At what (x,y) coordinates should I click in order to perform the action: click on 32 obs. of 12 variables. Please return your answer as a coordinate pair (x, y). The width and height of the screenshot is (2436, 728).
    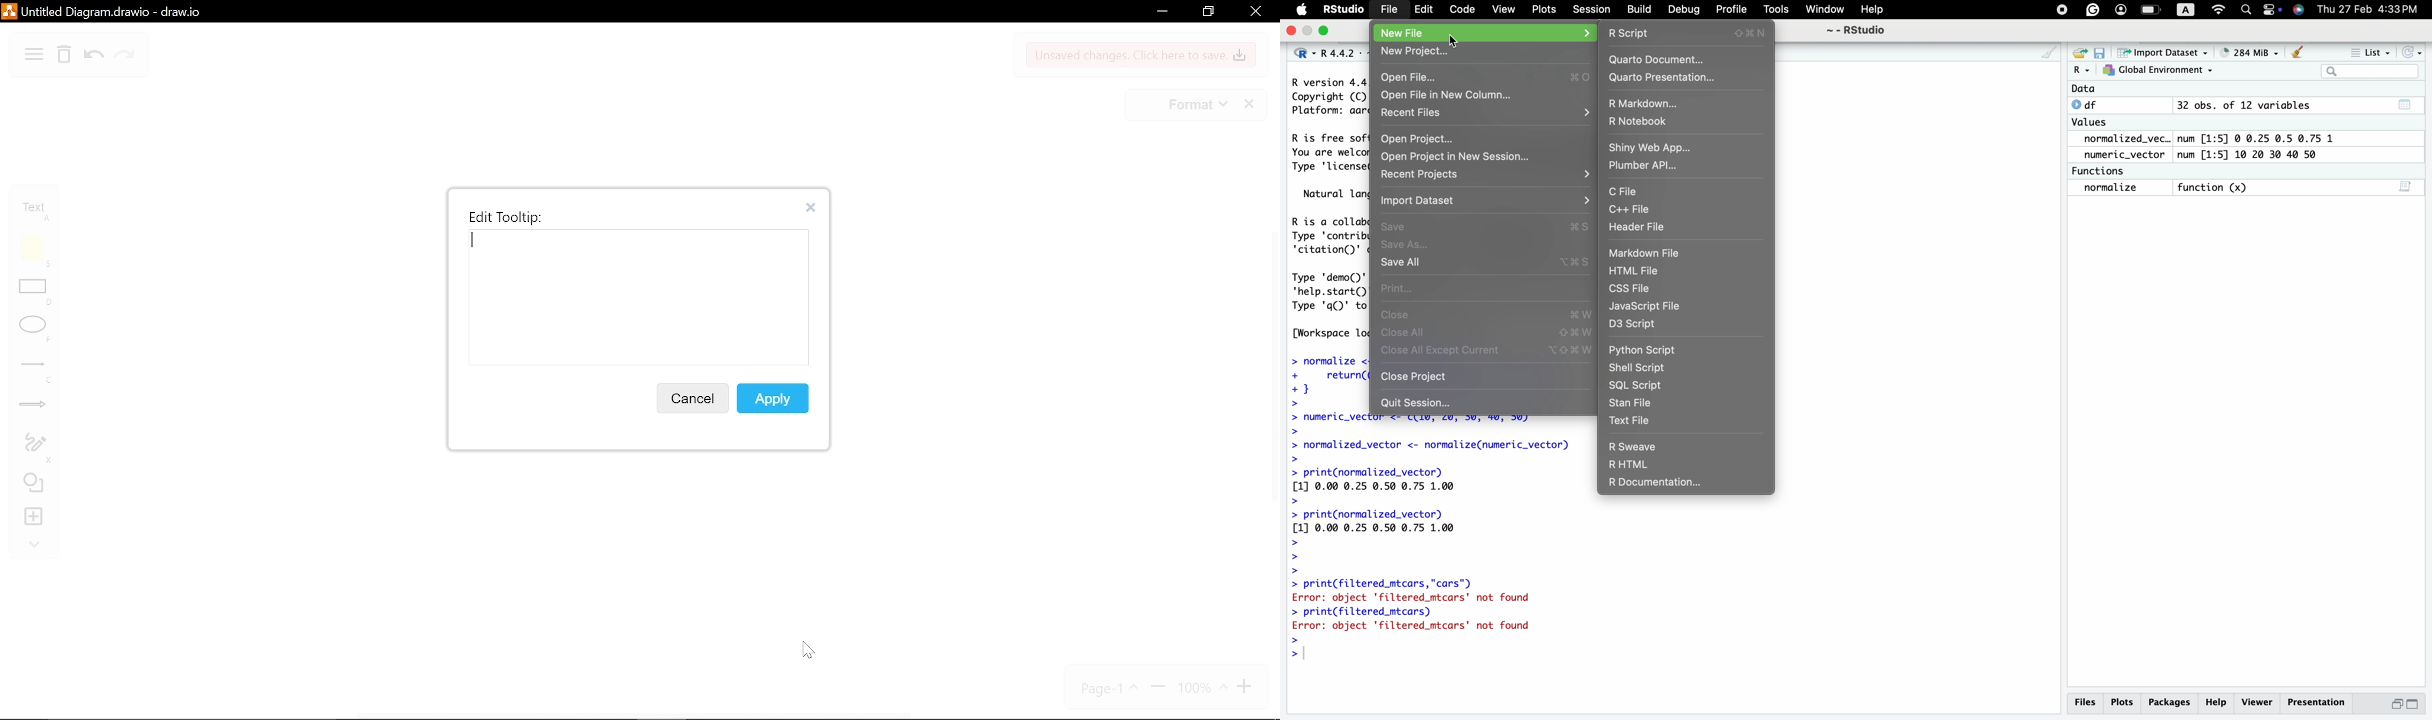
    Looking at the image, I should click on (2297, 108).